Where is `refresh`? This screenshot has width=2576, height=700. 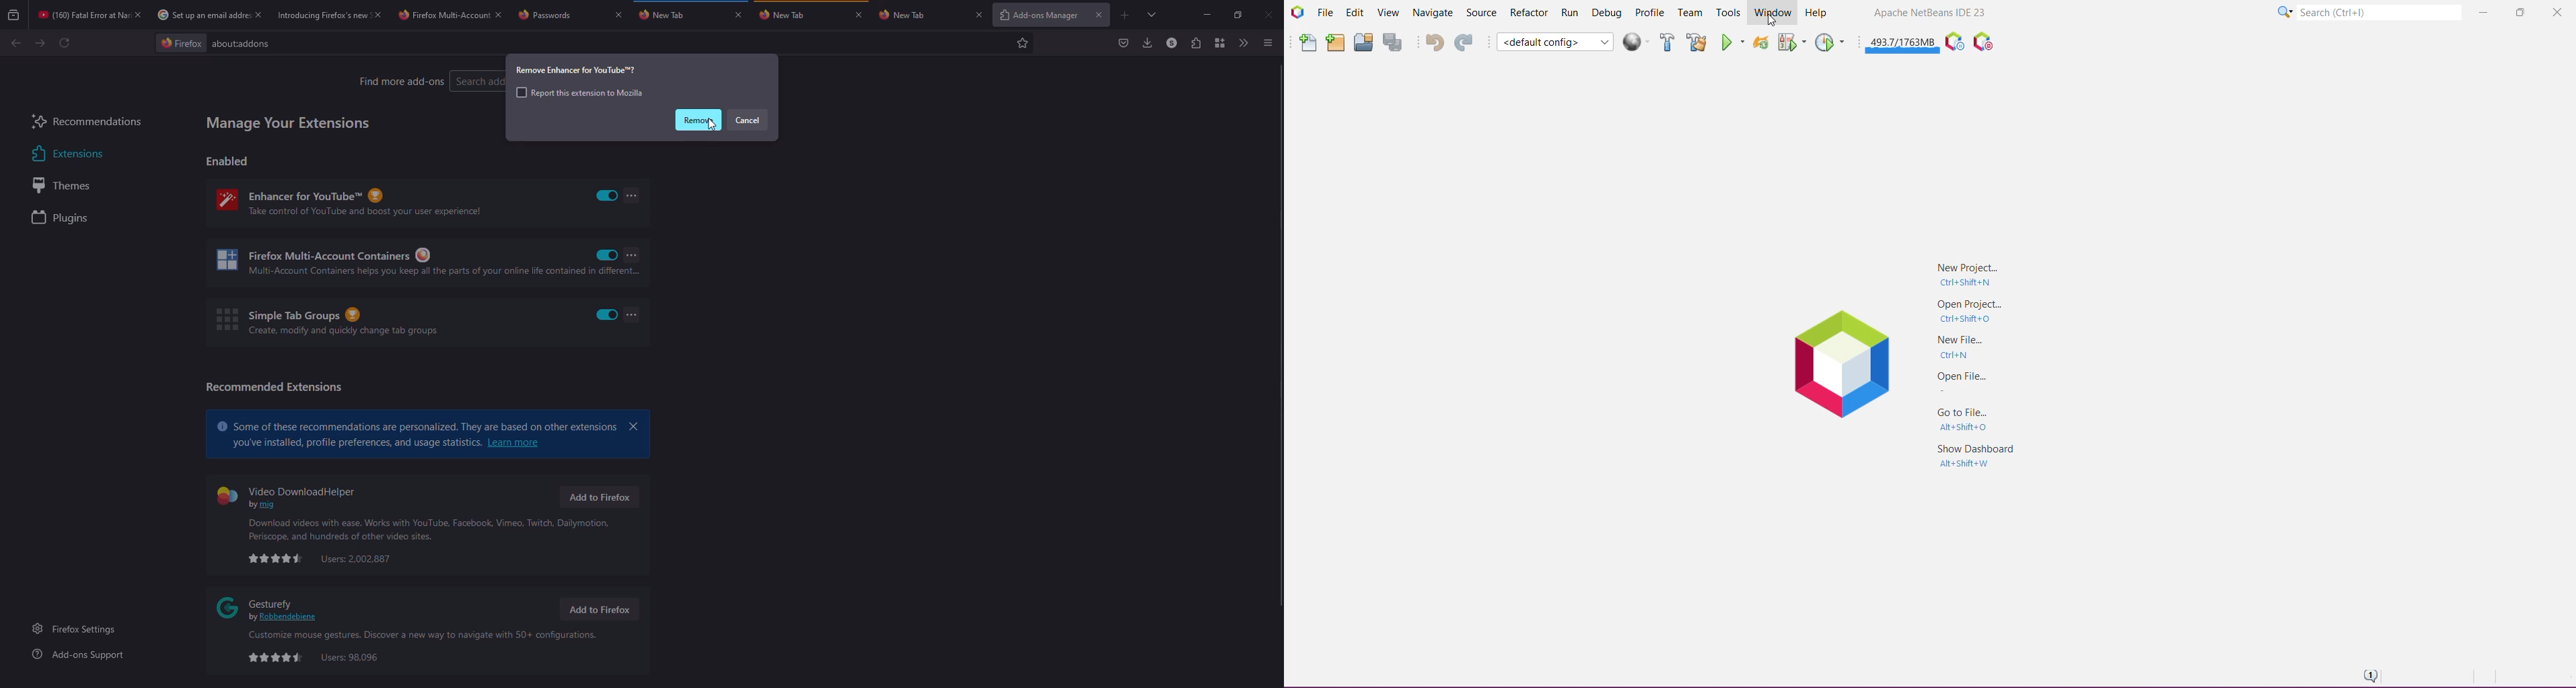 refresh is located at coordinates (64, 43).